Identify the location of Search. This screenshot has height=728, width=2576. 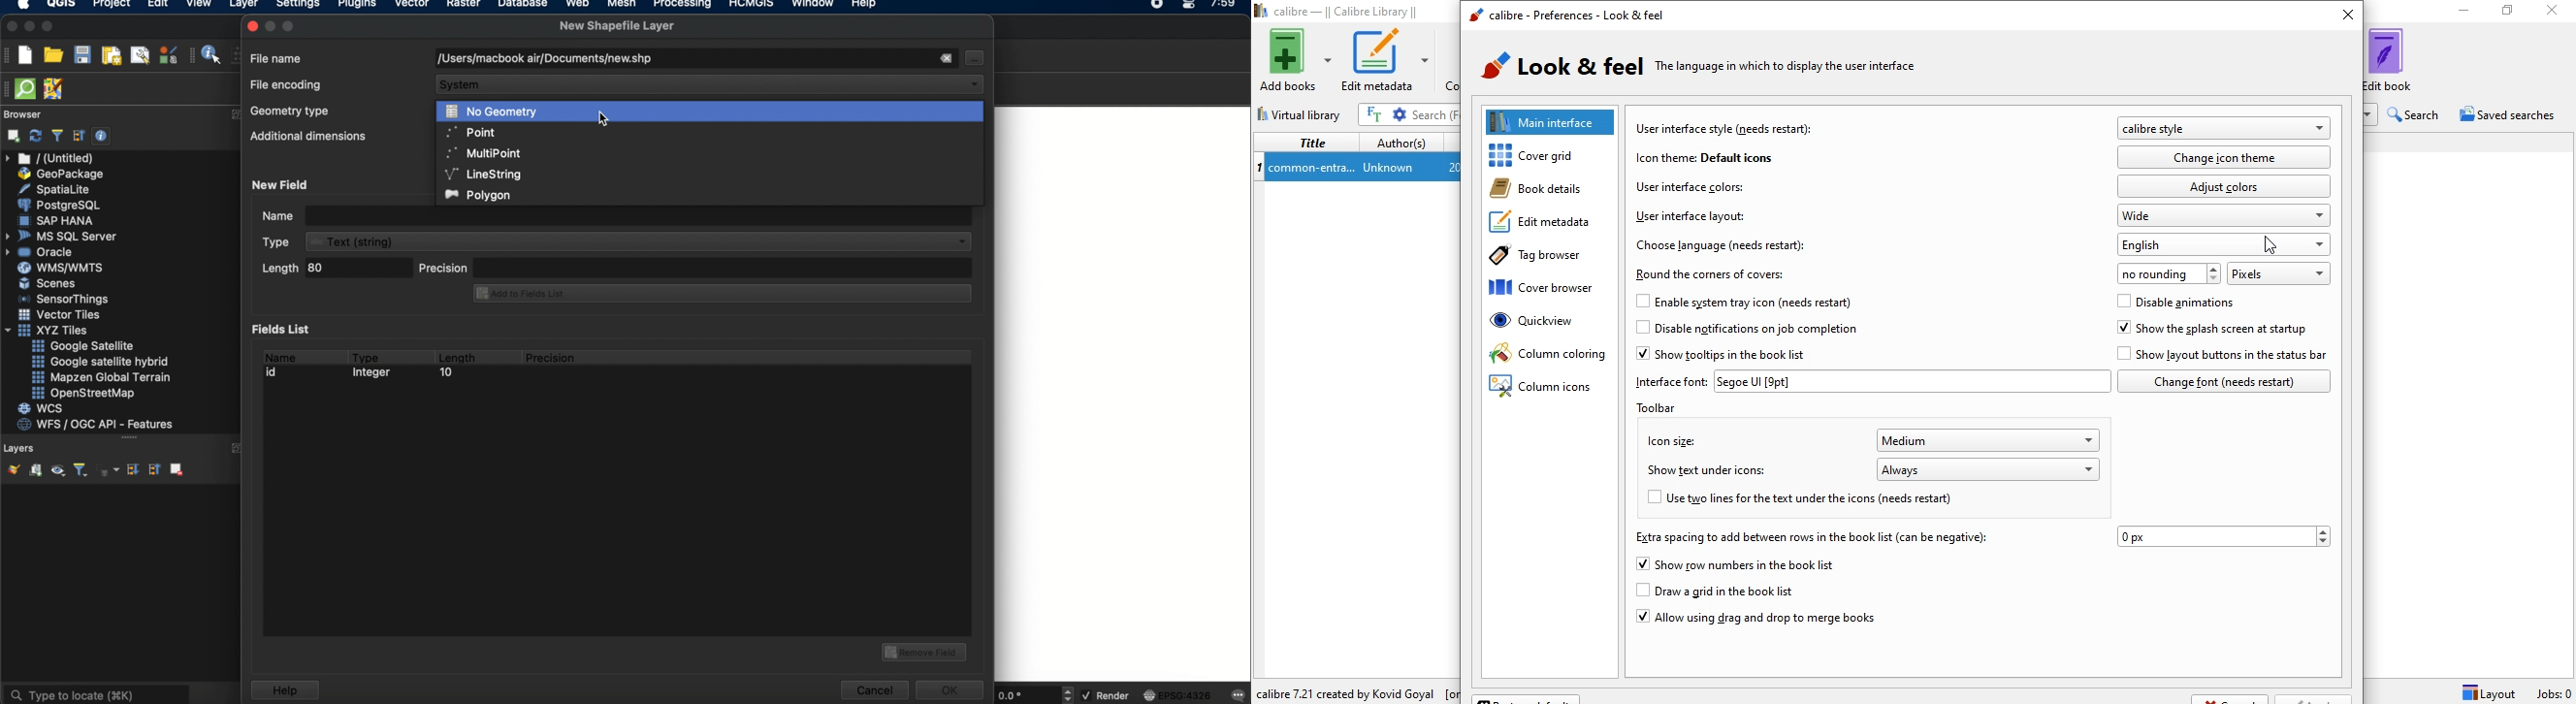
(2416, 114).